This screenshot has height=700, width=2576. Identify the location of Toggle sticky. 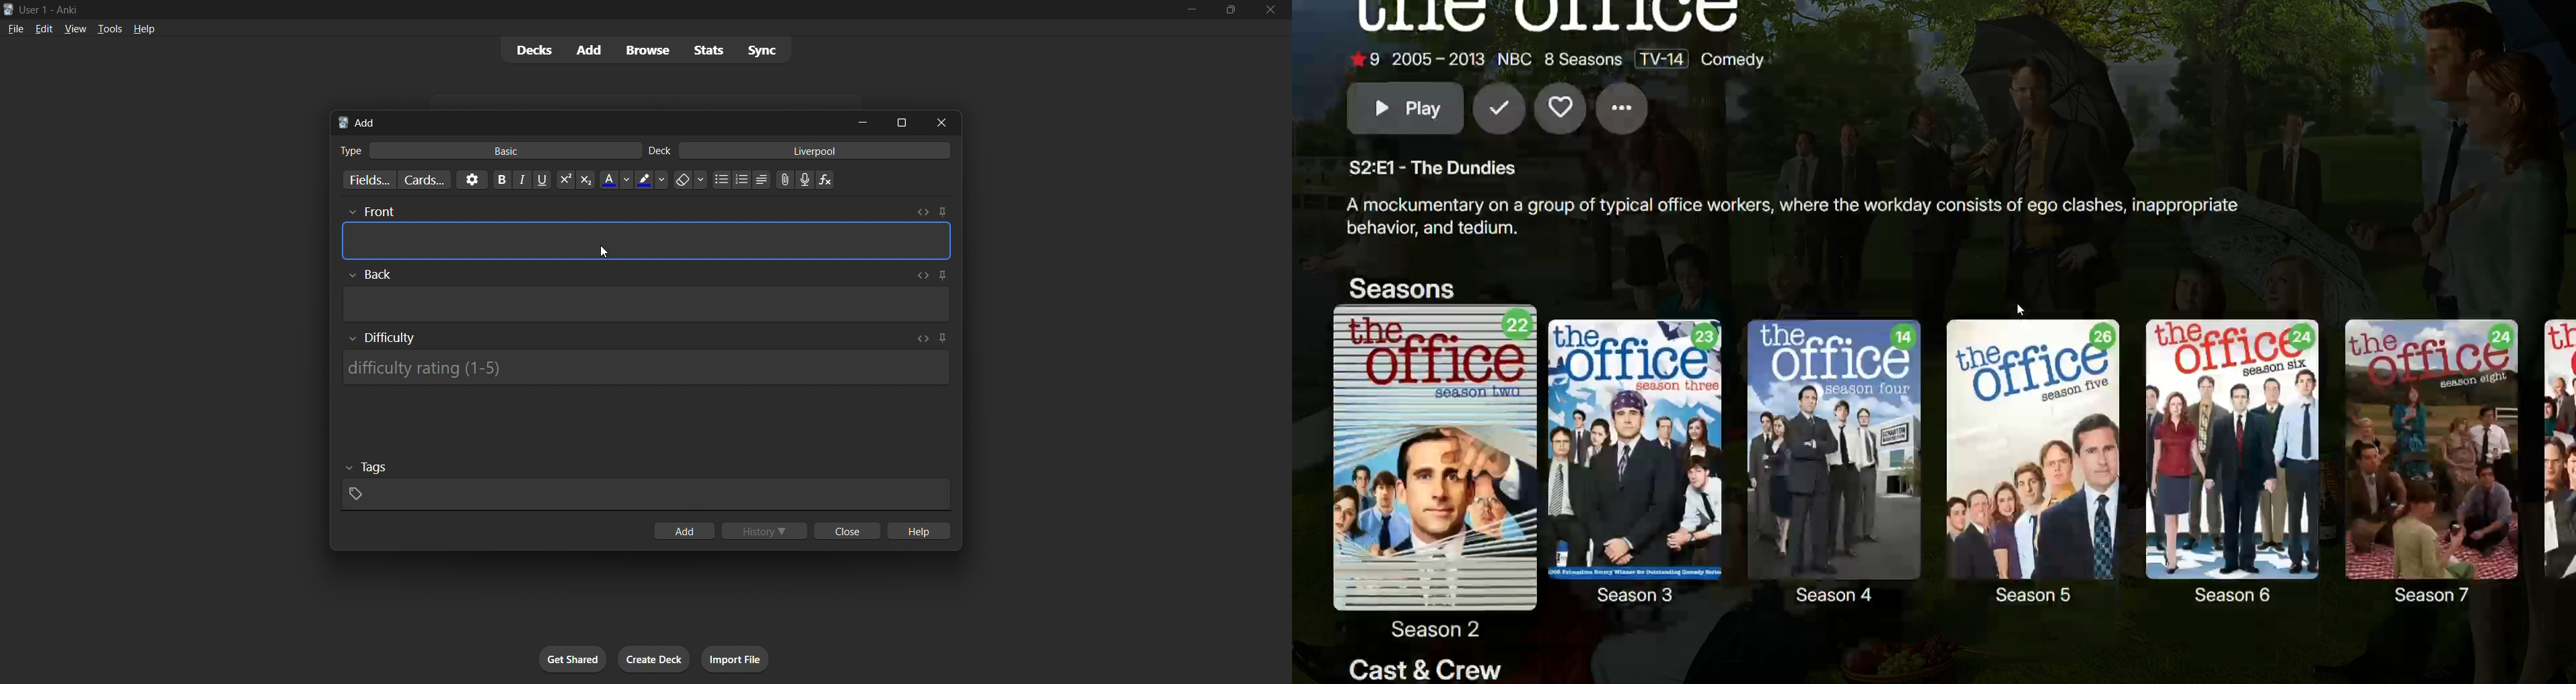
(942, 339).